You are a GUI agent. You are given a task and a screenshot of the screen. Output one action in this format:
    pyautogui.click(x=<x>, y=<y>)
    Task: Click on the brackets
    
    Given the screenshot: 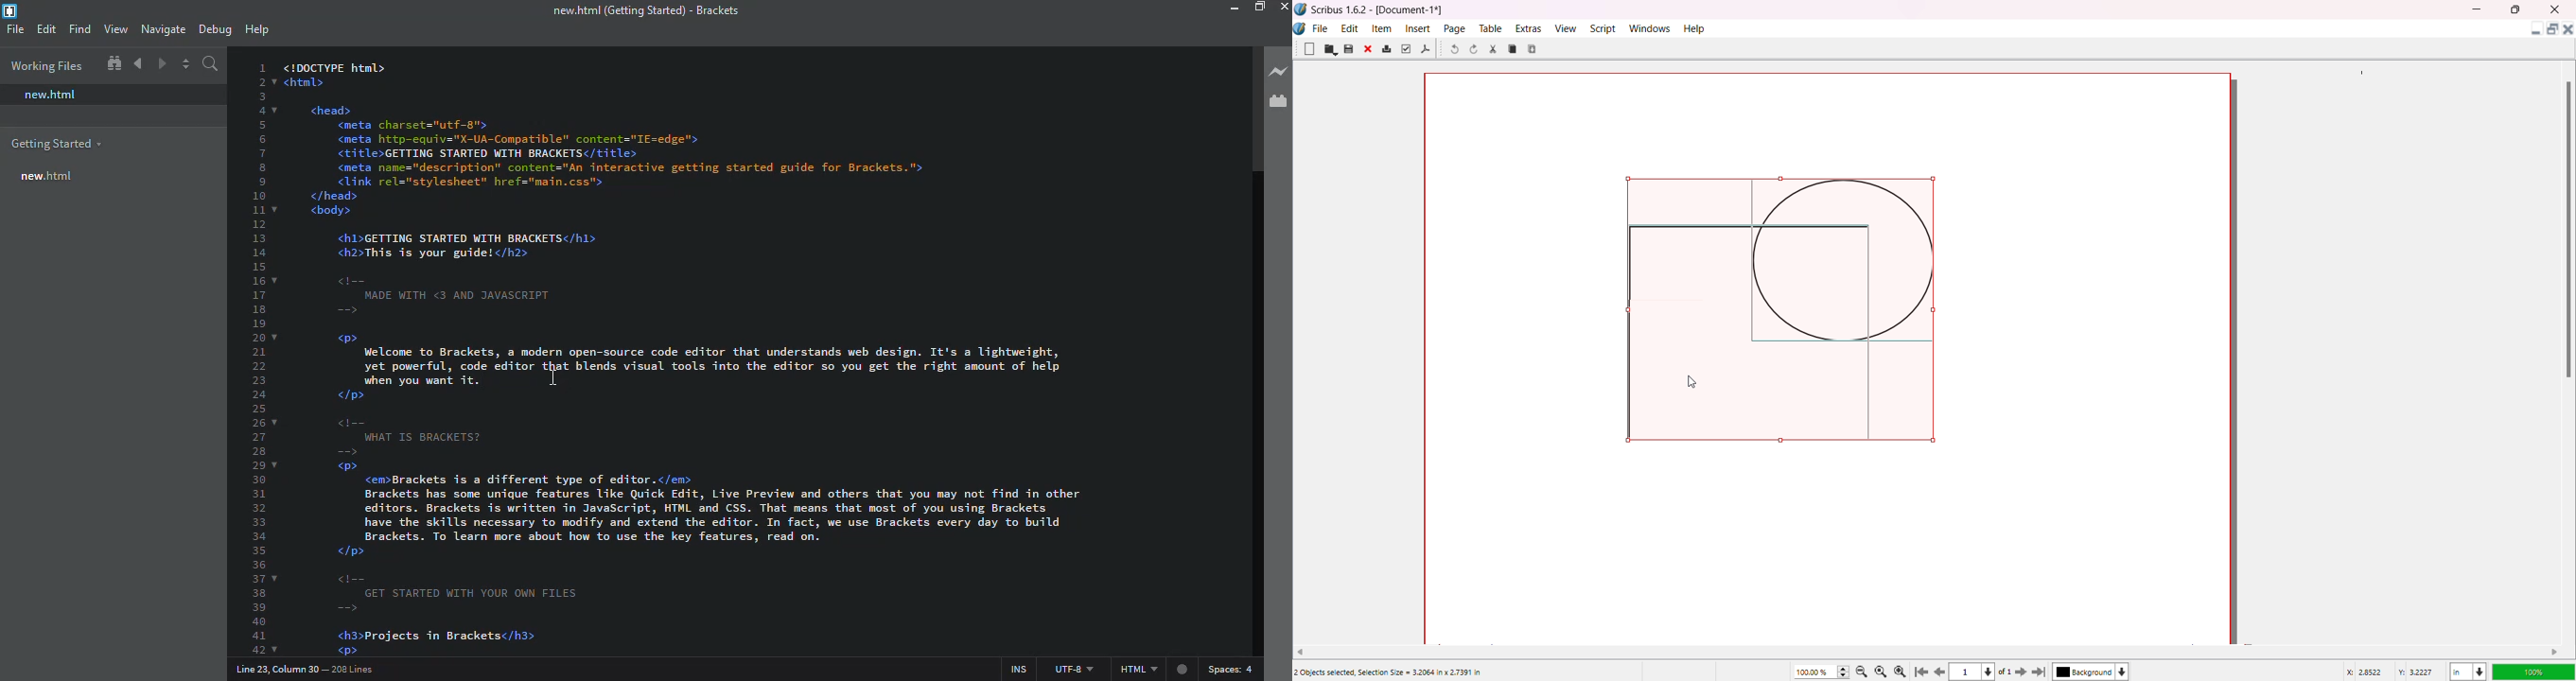 What is the action you would take?
    pyautogui.click(x=643, y=9)
    